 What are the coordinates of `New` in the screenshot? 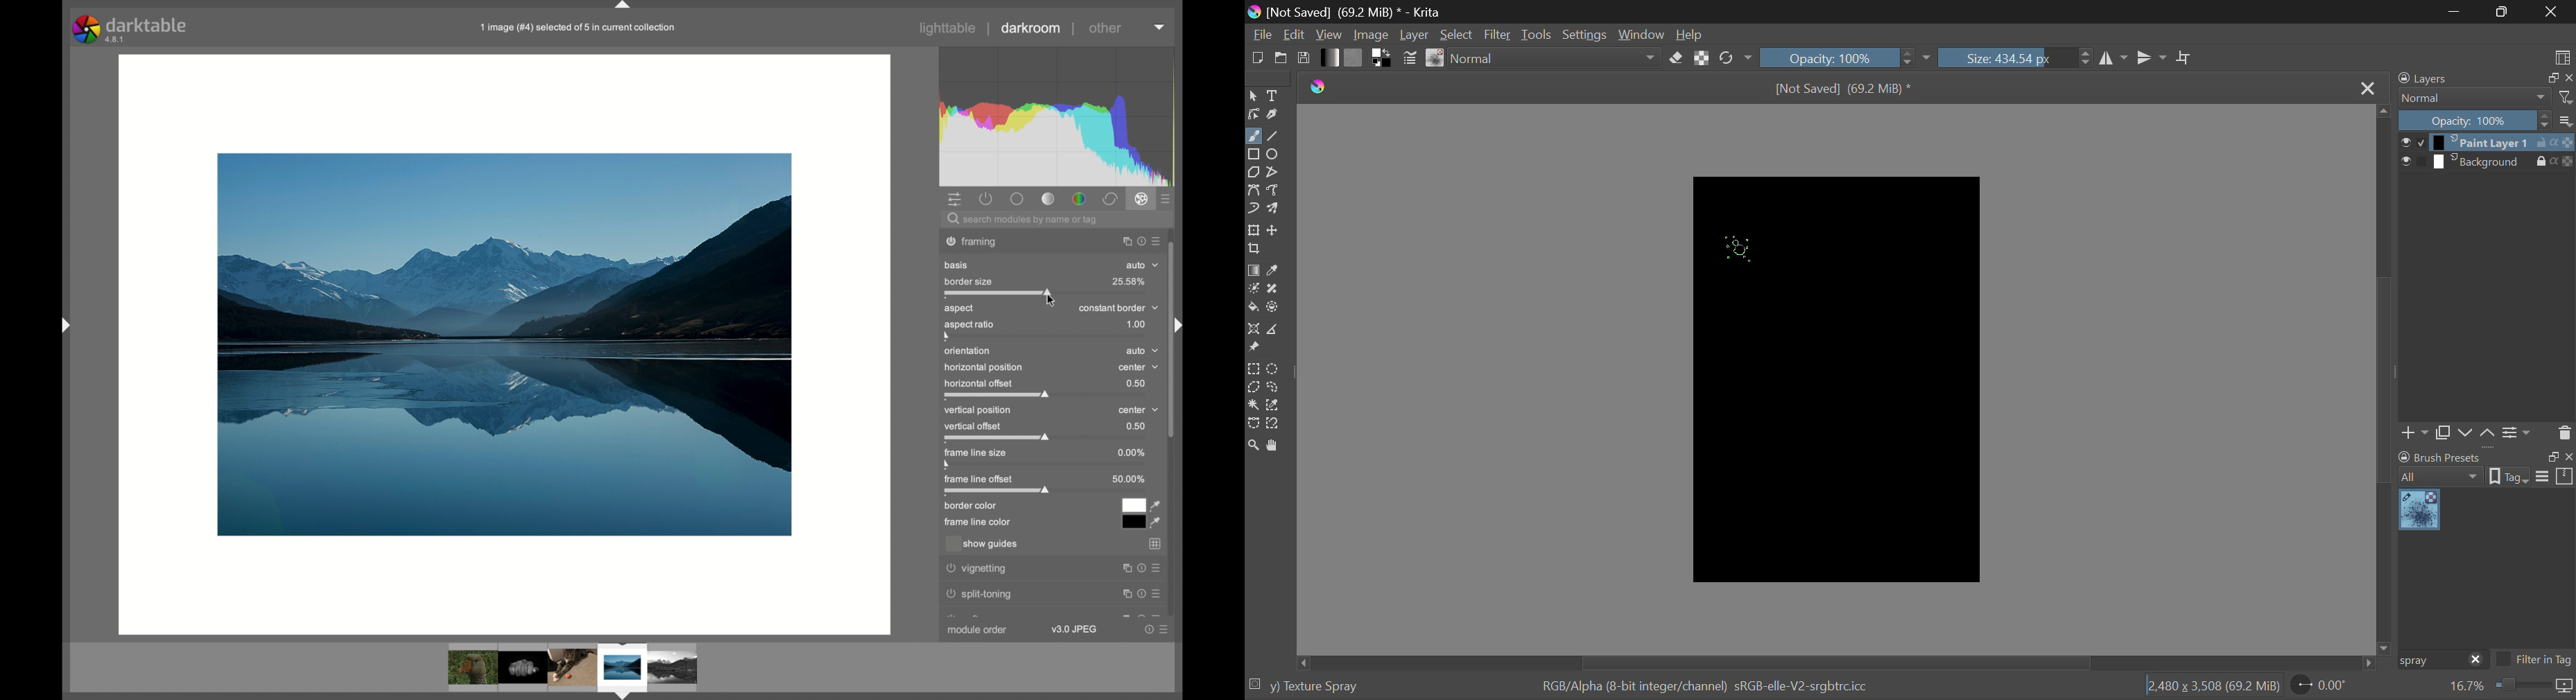 It's located at (1257, 58).